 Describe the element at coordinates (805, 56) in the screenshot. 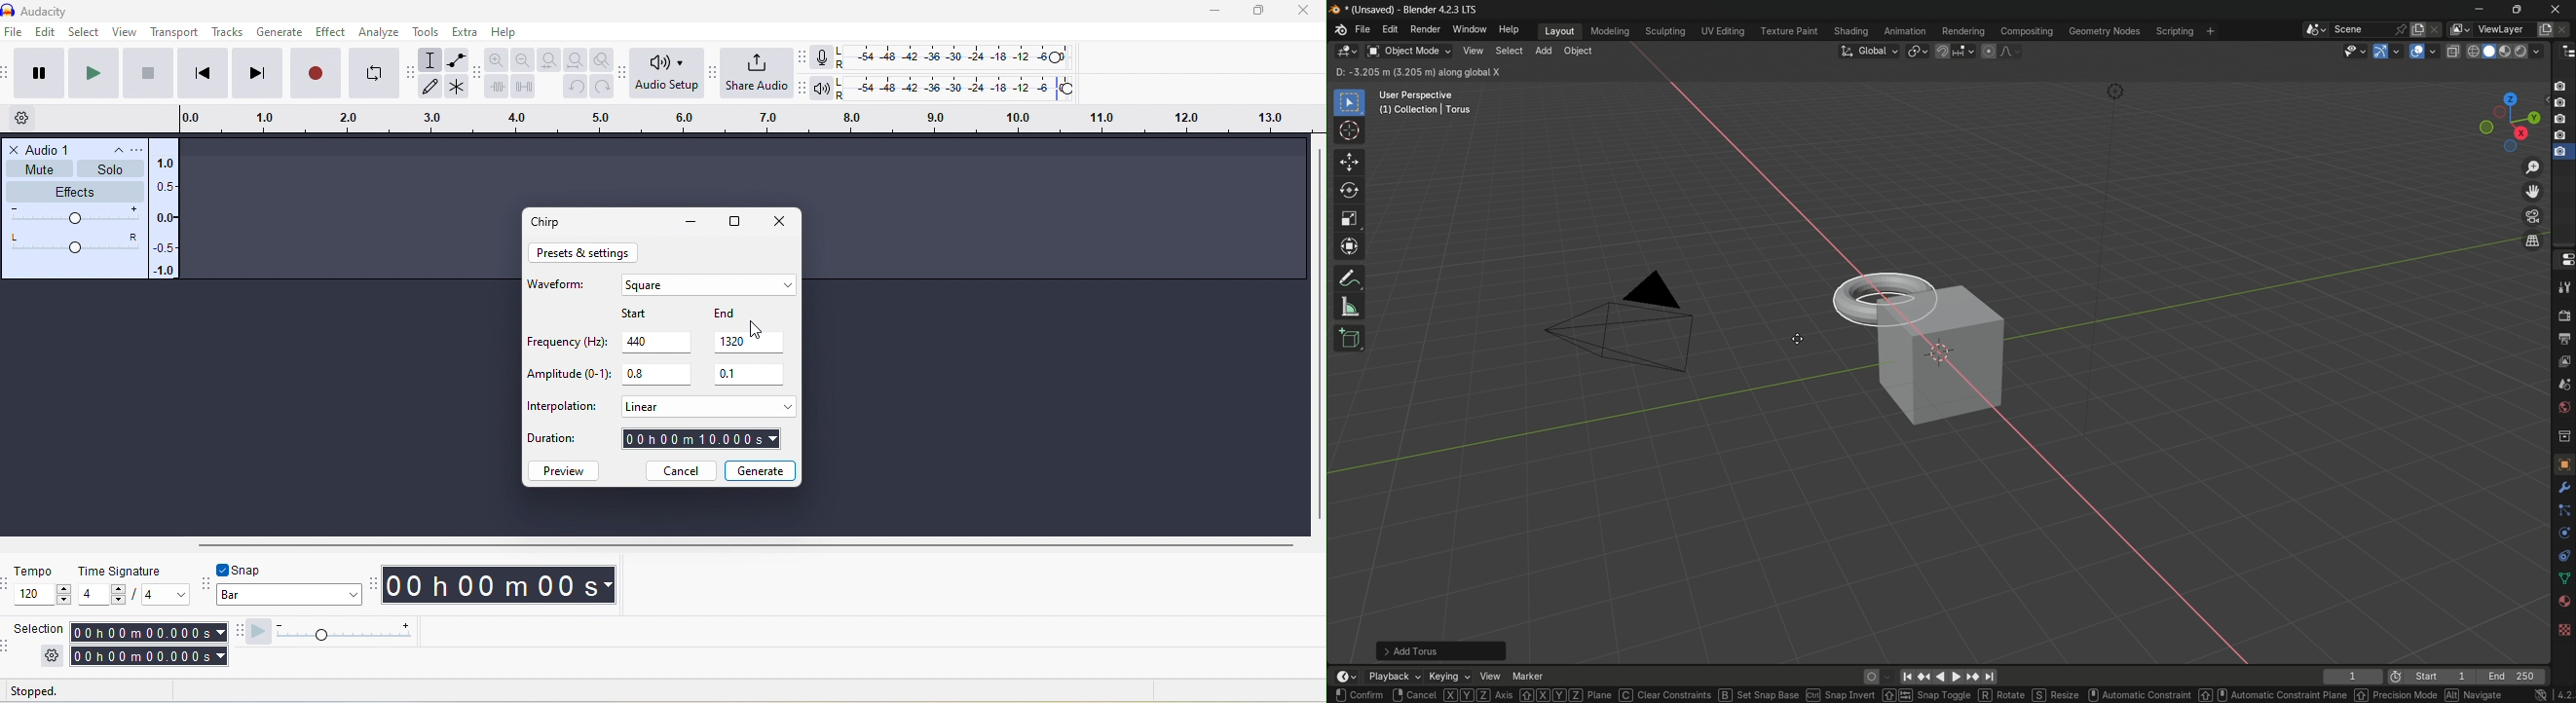

I see `audacity recording meter toolbar` at that location.